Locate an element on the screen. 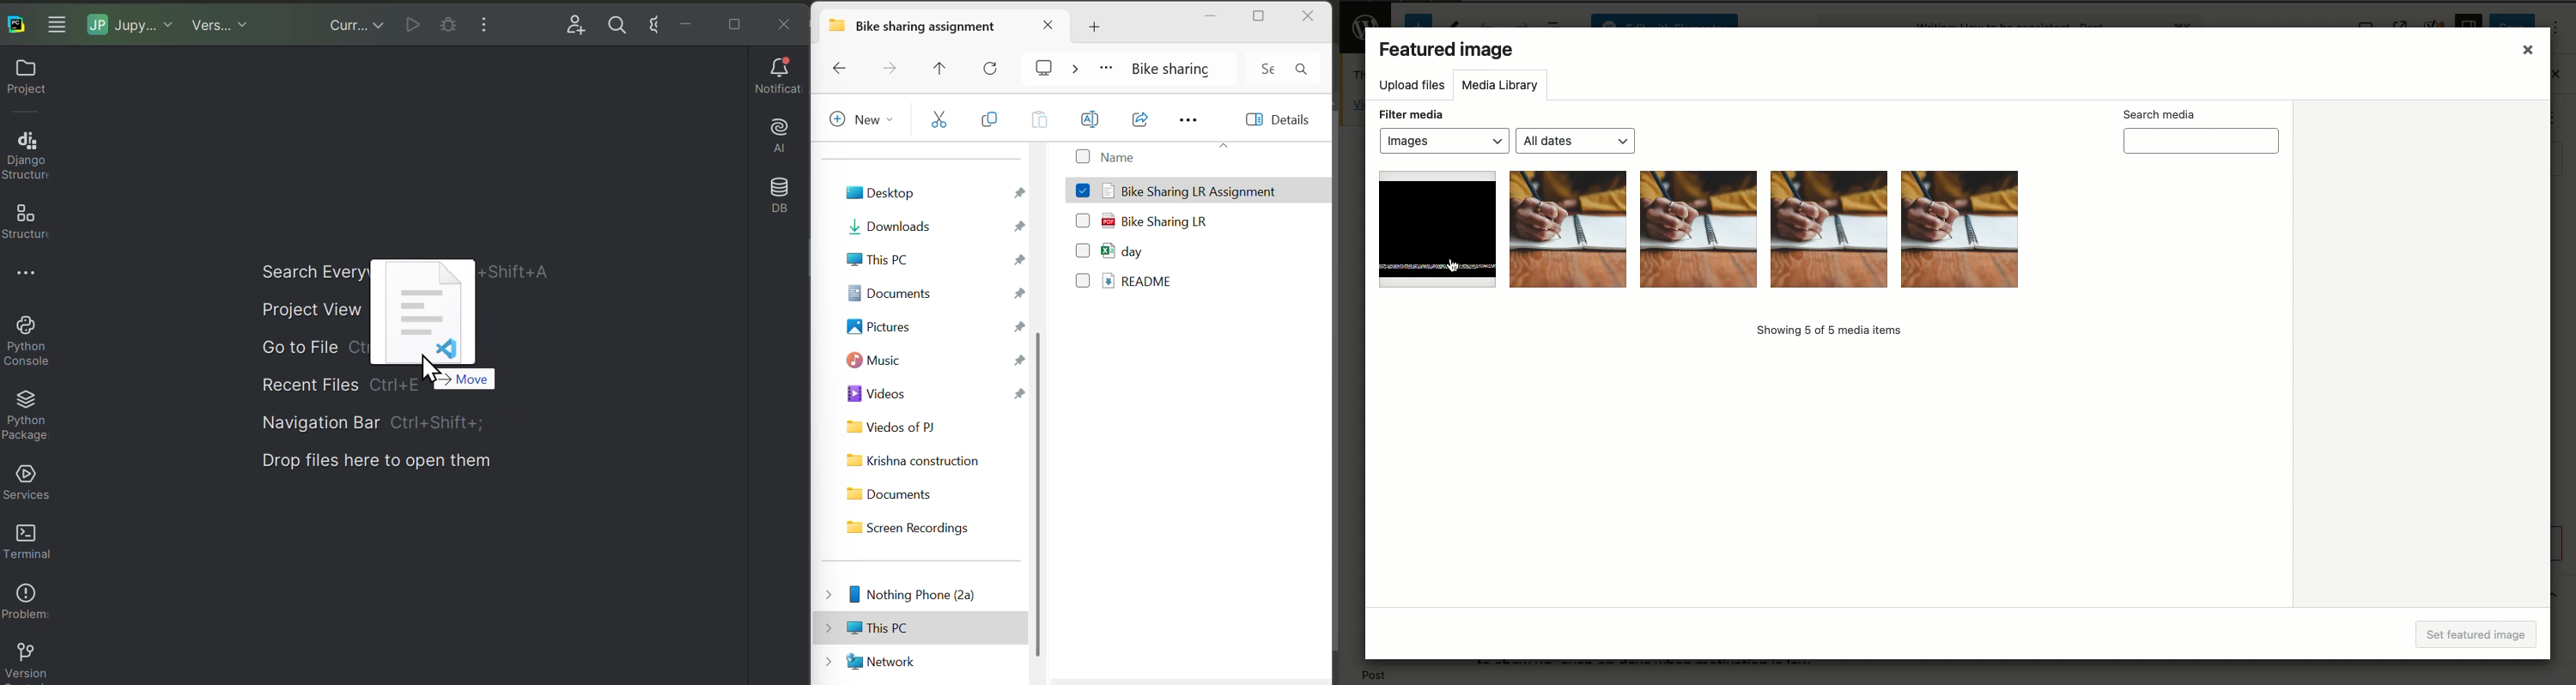 The height and width of the screenshot is (700, 2576). Details is located at coordinates (1288, 116).